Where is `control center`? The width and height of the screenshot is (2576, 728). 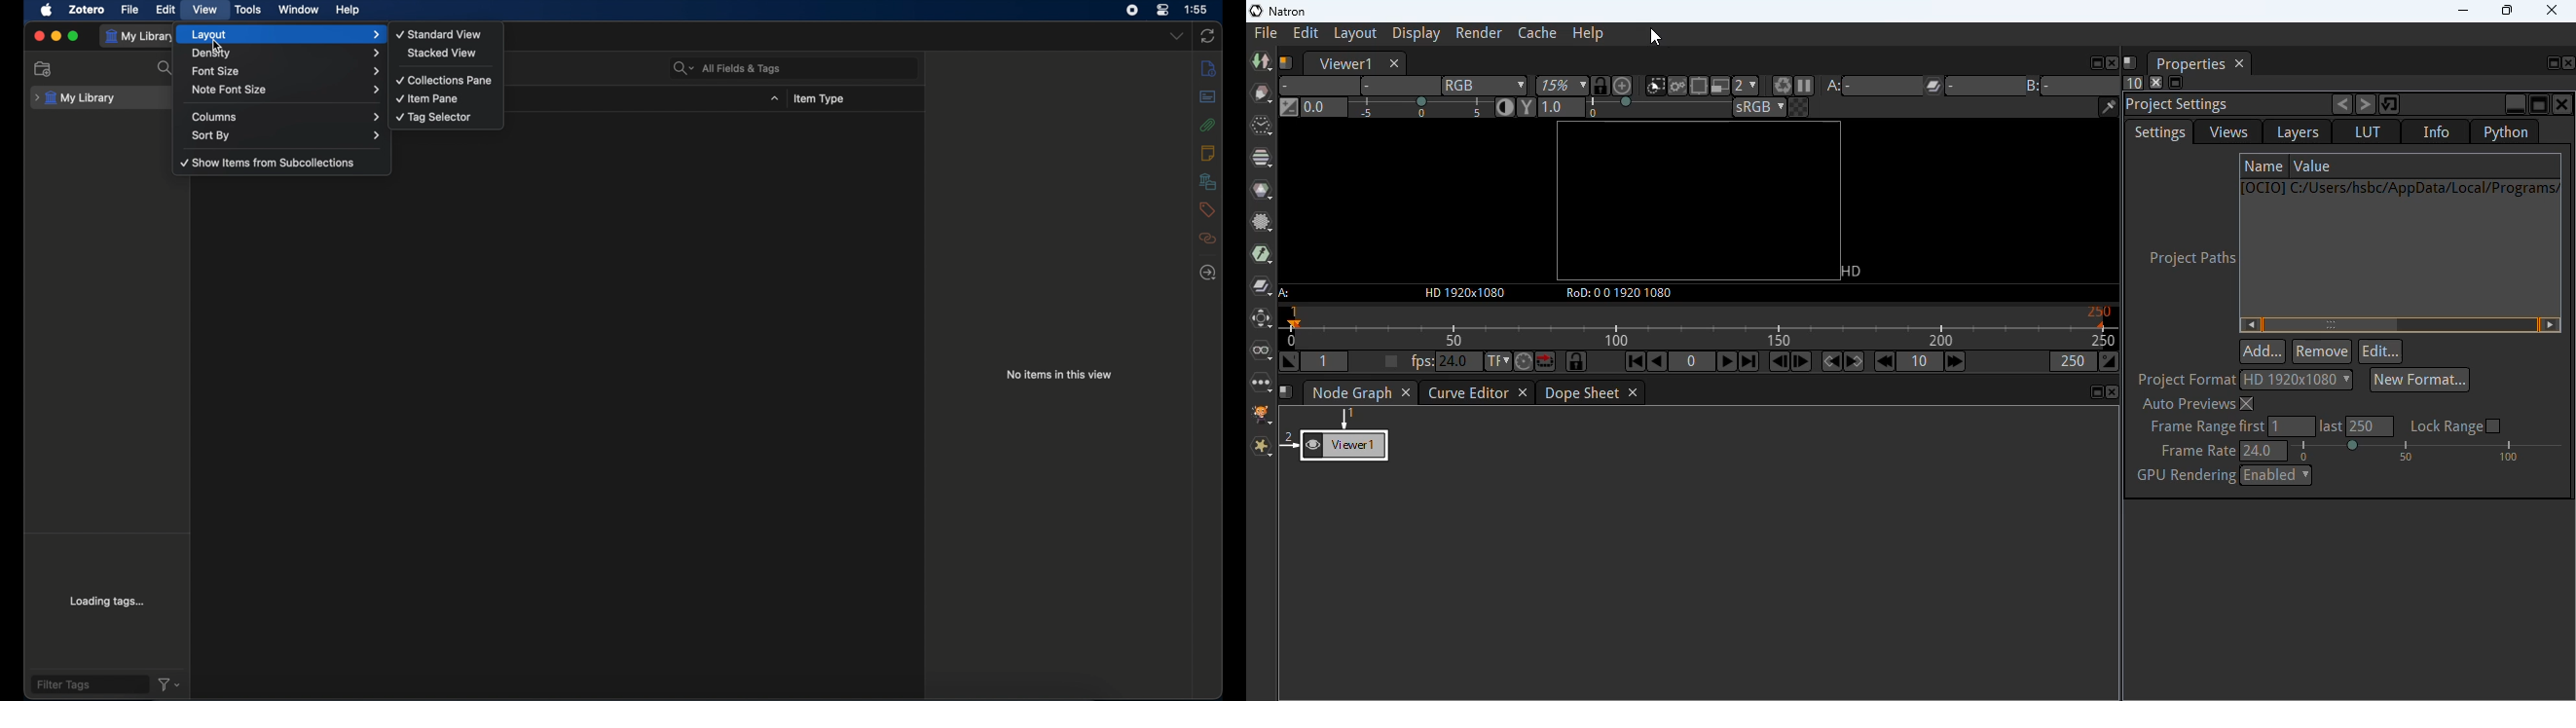 control center is located at coordinates (1163, 10).